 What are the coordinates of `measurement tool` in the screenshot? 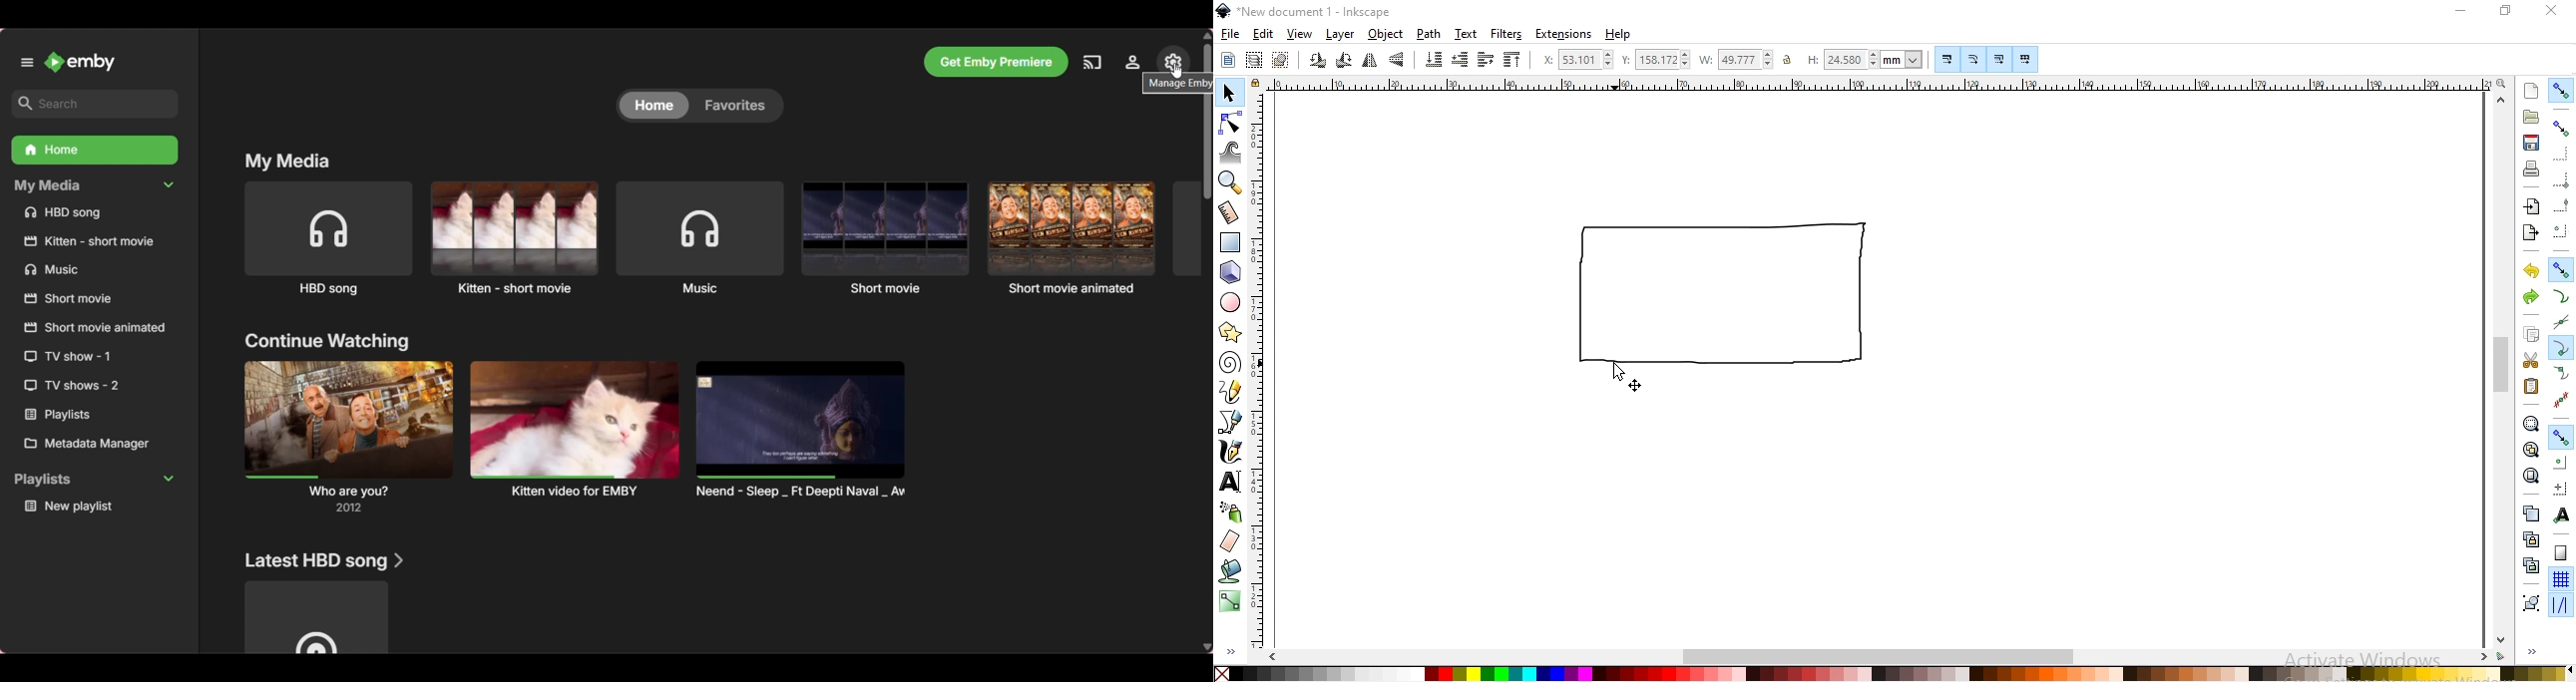 It's located at (1227, 211).